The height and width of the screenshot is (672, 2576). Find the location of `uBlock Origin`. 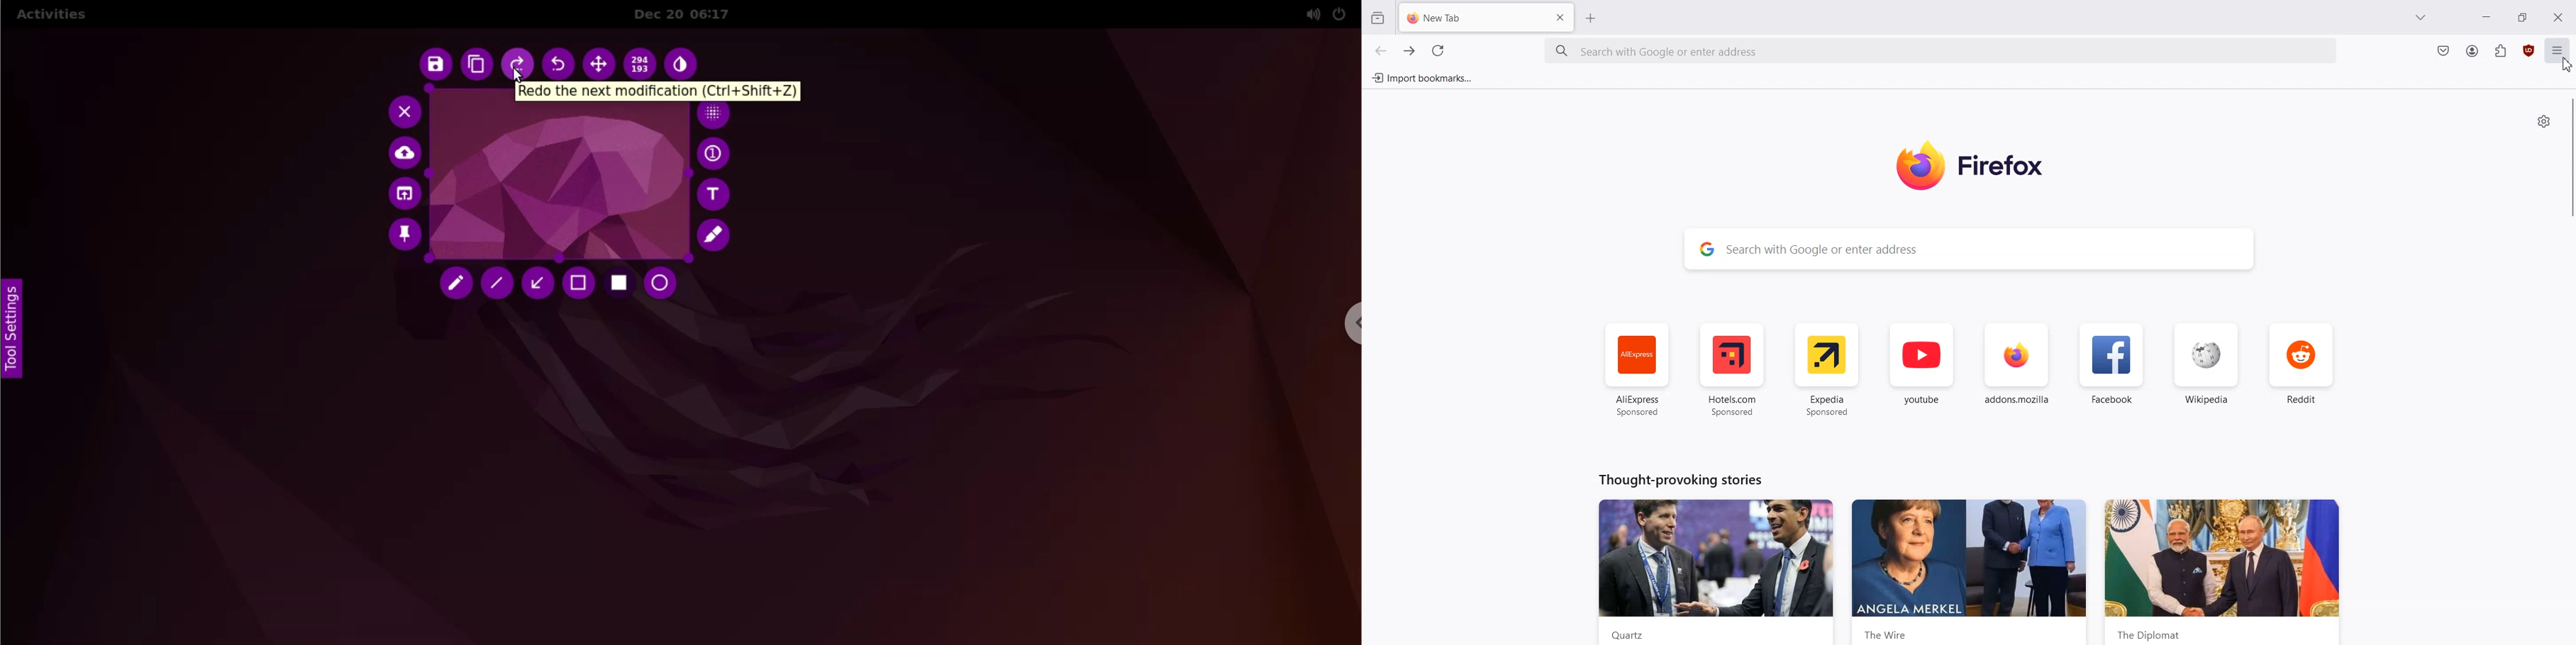

uBlock Origin is located at coordinates (2530, 51).